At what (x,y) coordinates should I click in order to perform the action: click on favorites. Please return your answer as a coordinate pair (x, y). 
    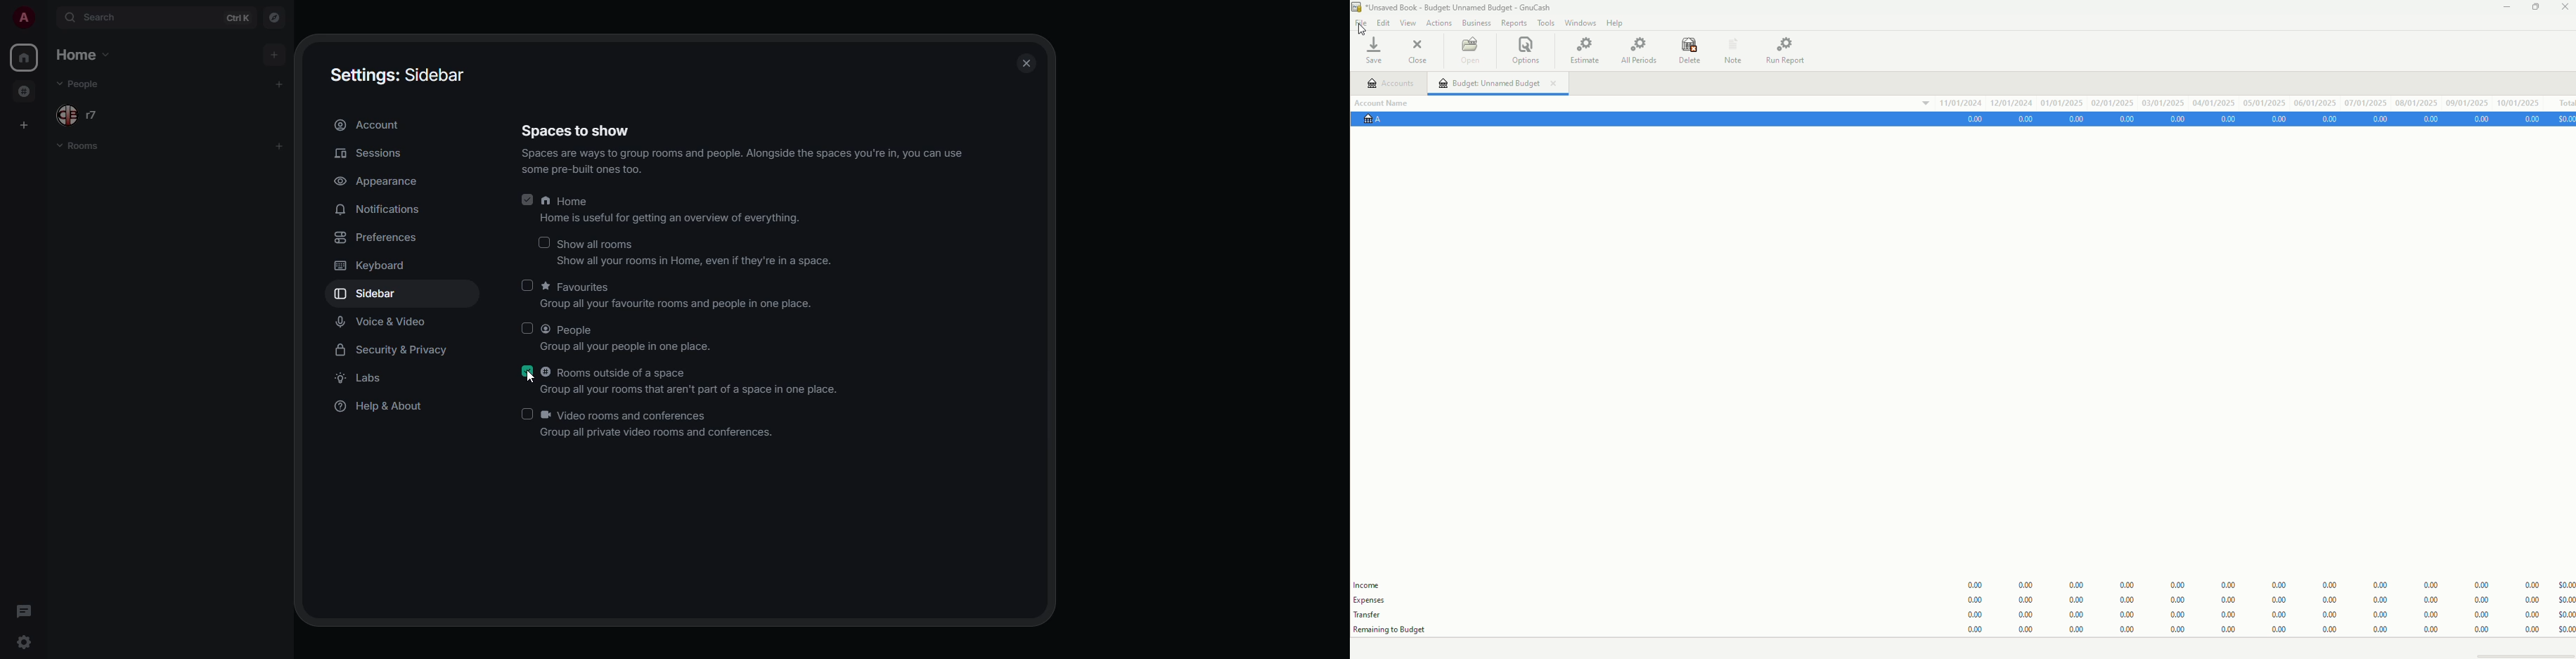
    Looking at the image, I should click on (680, 296).